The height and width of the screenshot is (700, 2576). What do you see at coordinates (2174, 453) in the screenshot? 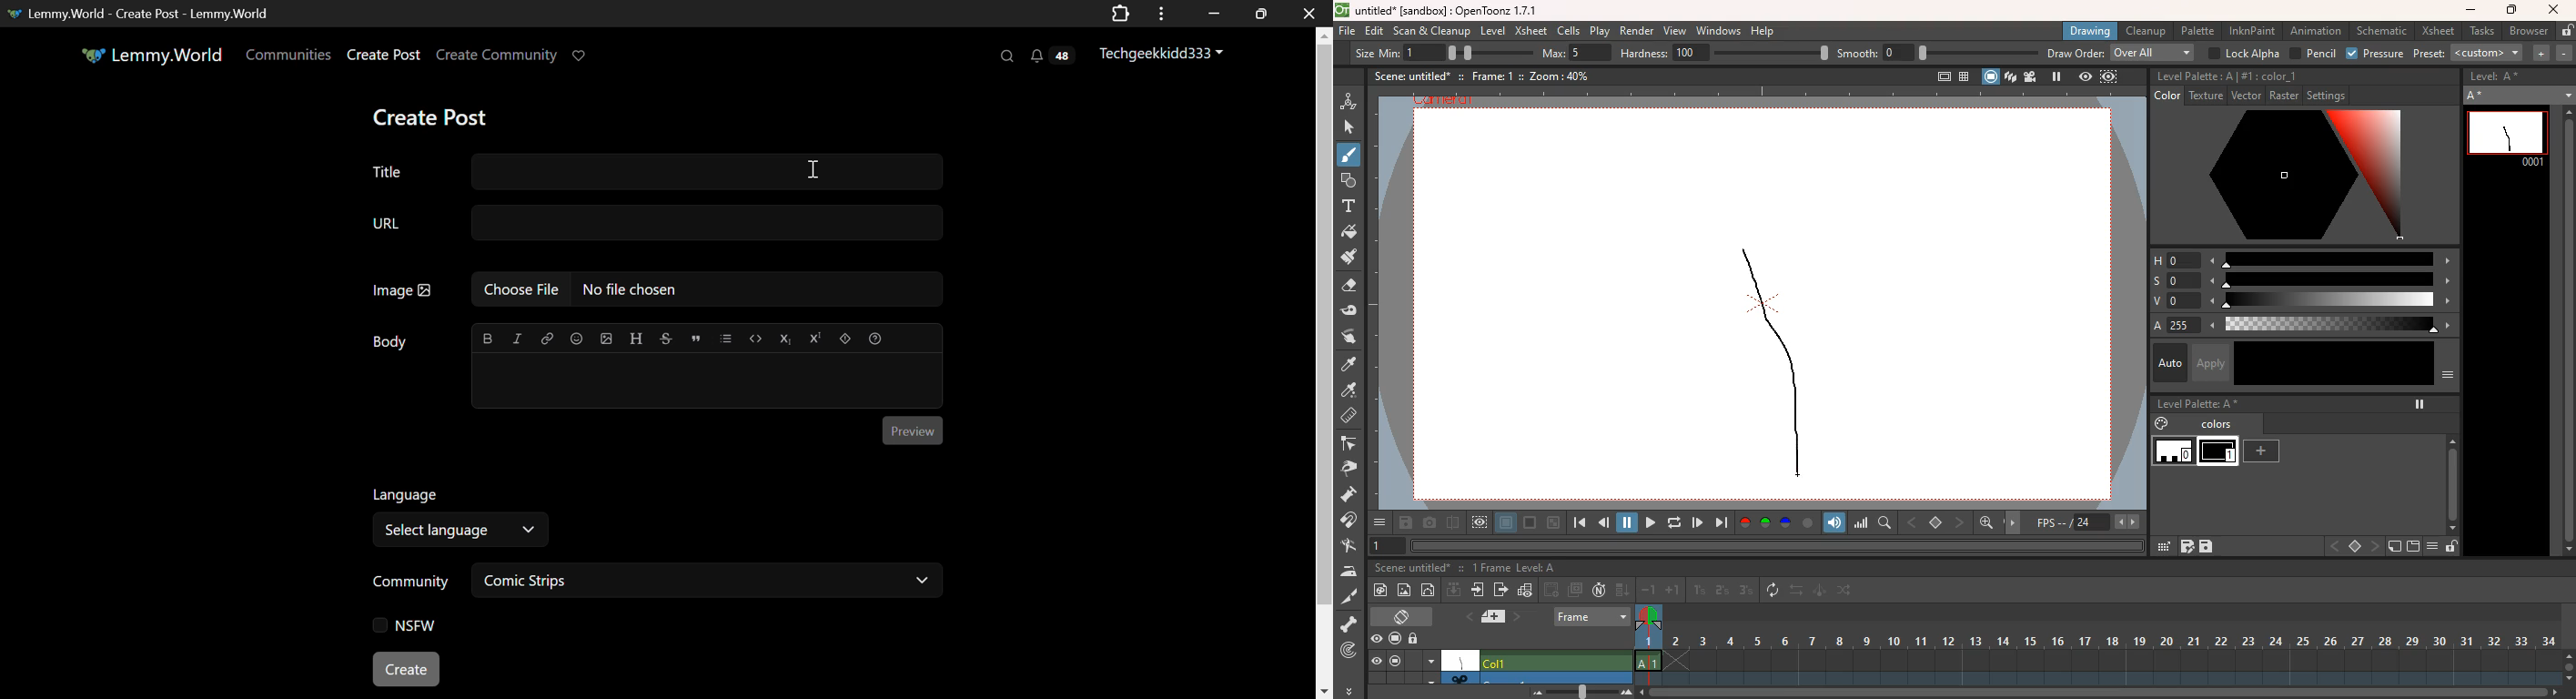
I see `level` at bounding box center [2174, 453].